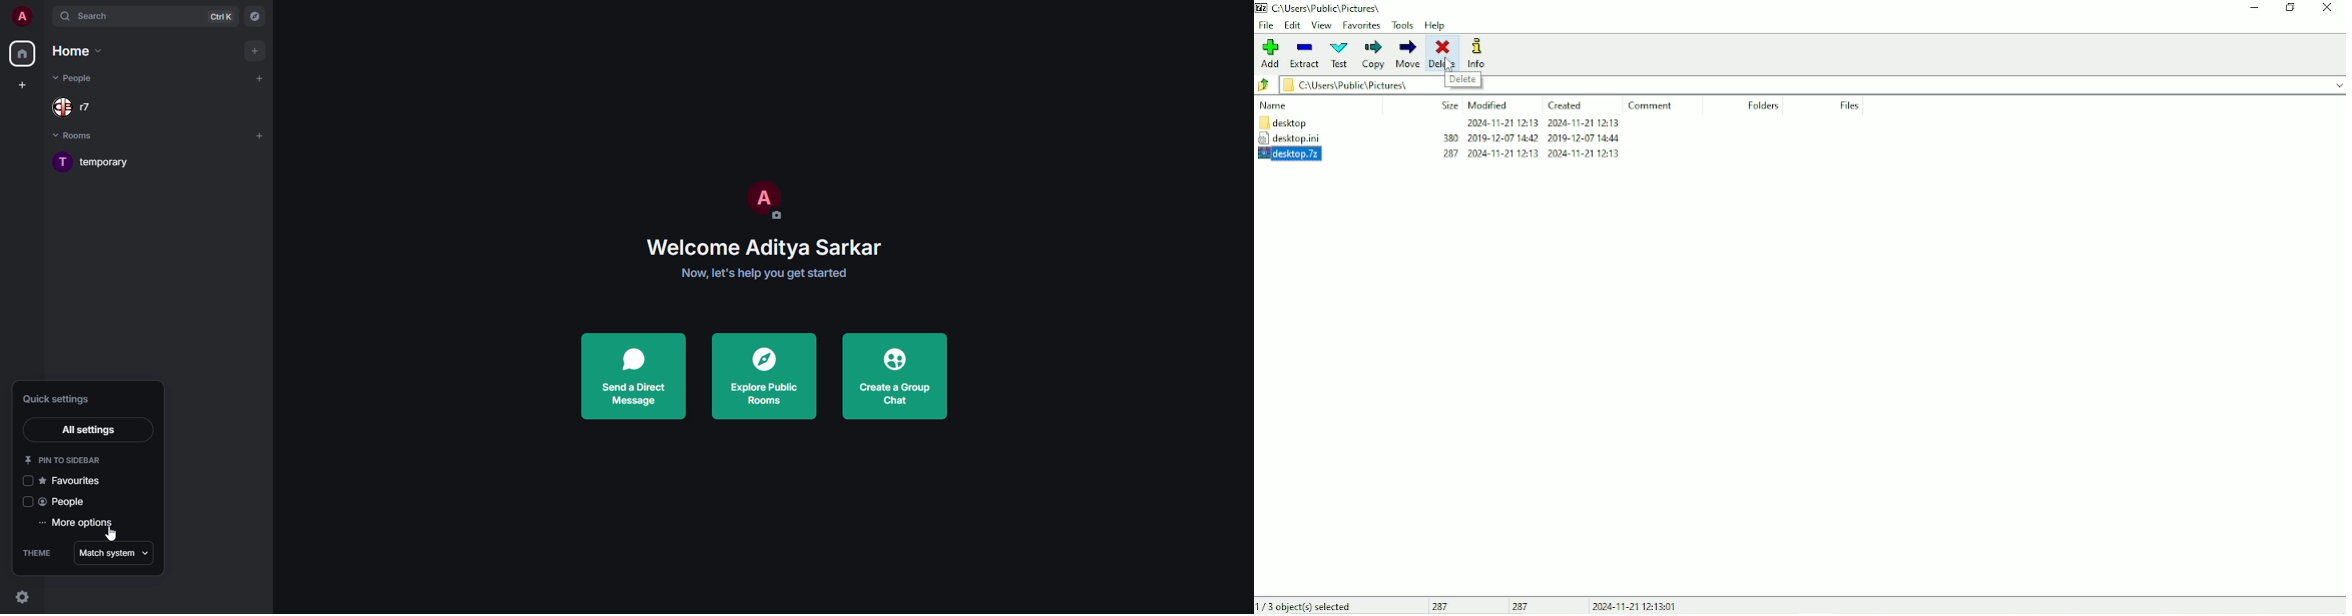 The width and height of the screenshot is (2352, 616). I want to click on add, so click(253, 51).